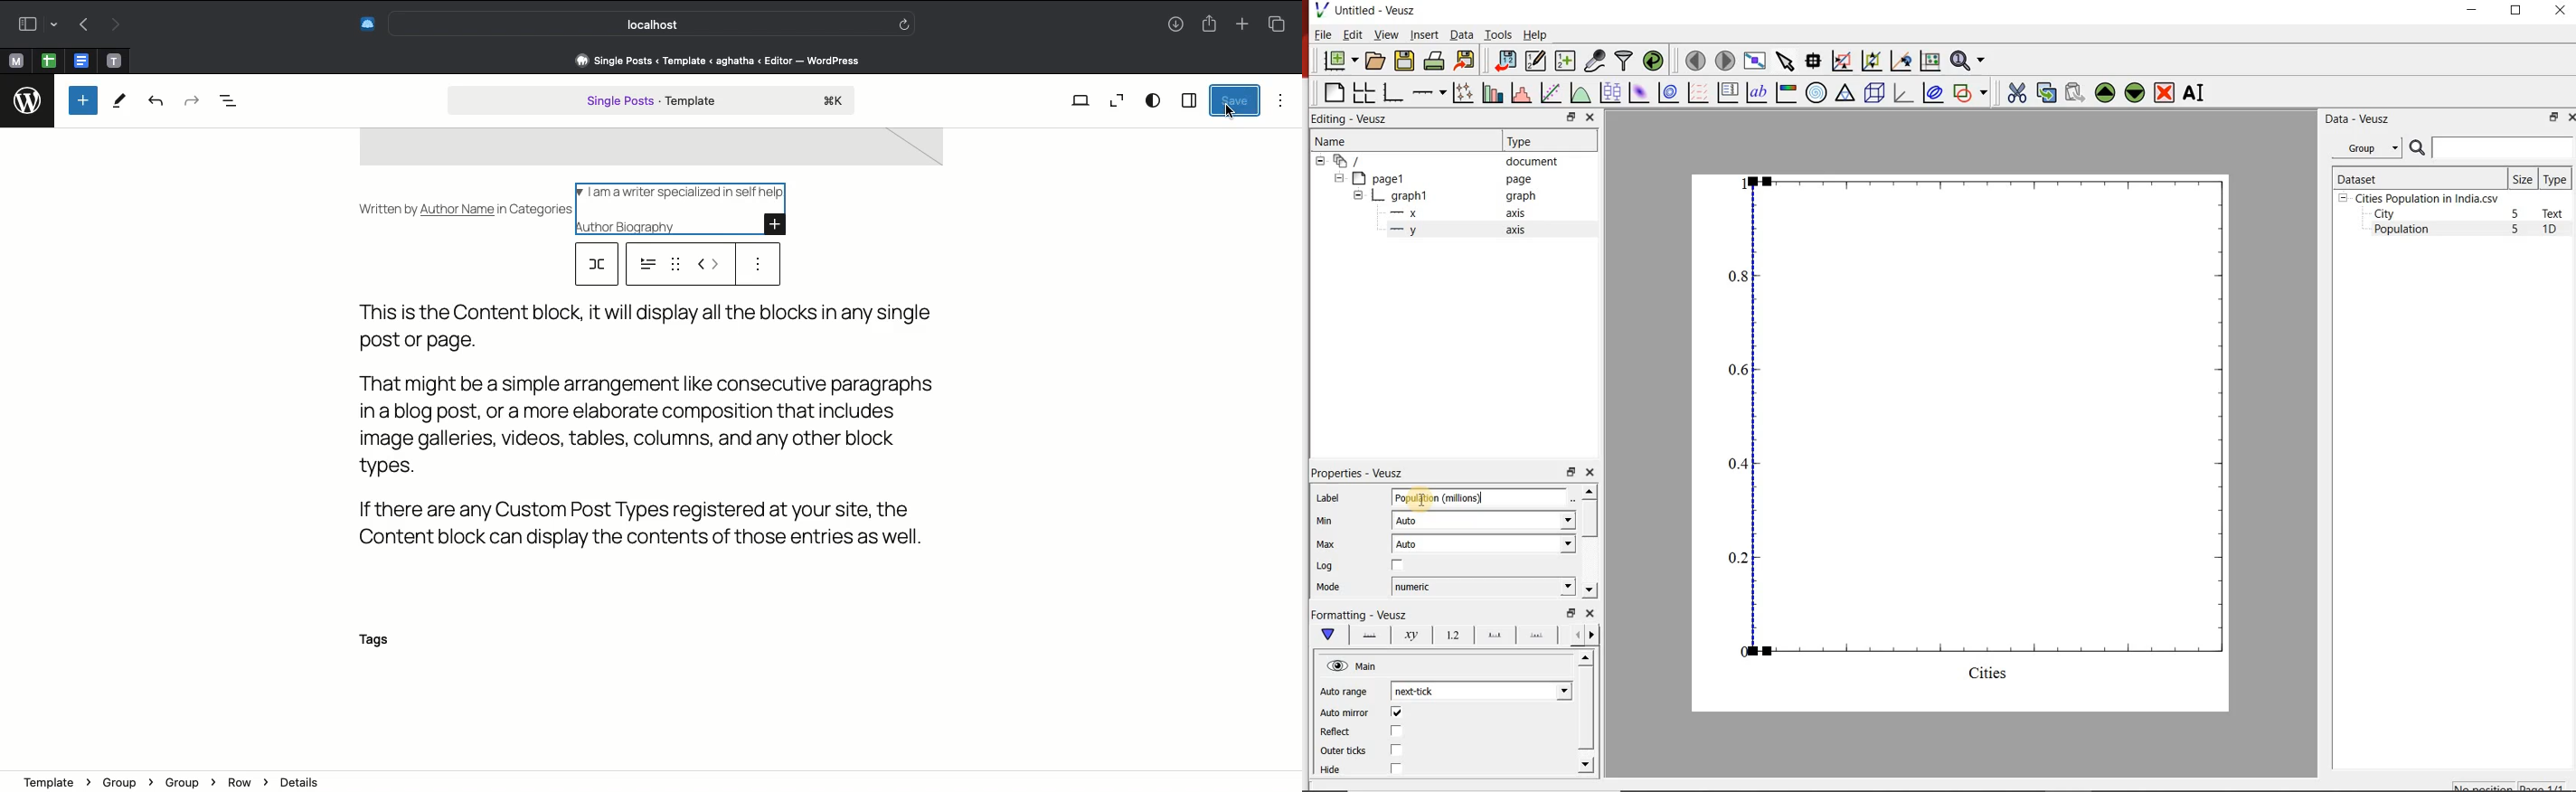 The width and height of the screenshot is (2576, 812). Describe the element at coordinates (1374, 61) in the screenshot. I see `open a document` at that location.